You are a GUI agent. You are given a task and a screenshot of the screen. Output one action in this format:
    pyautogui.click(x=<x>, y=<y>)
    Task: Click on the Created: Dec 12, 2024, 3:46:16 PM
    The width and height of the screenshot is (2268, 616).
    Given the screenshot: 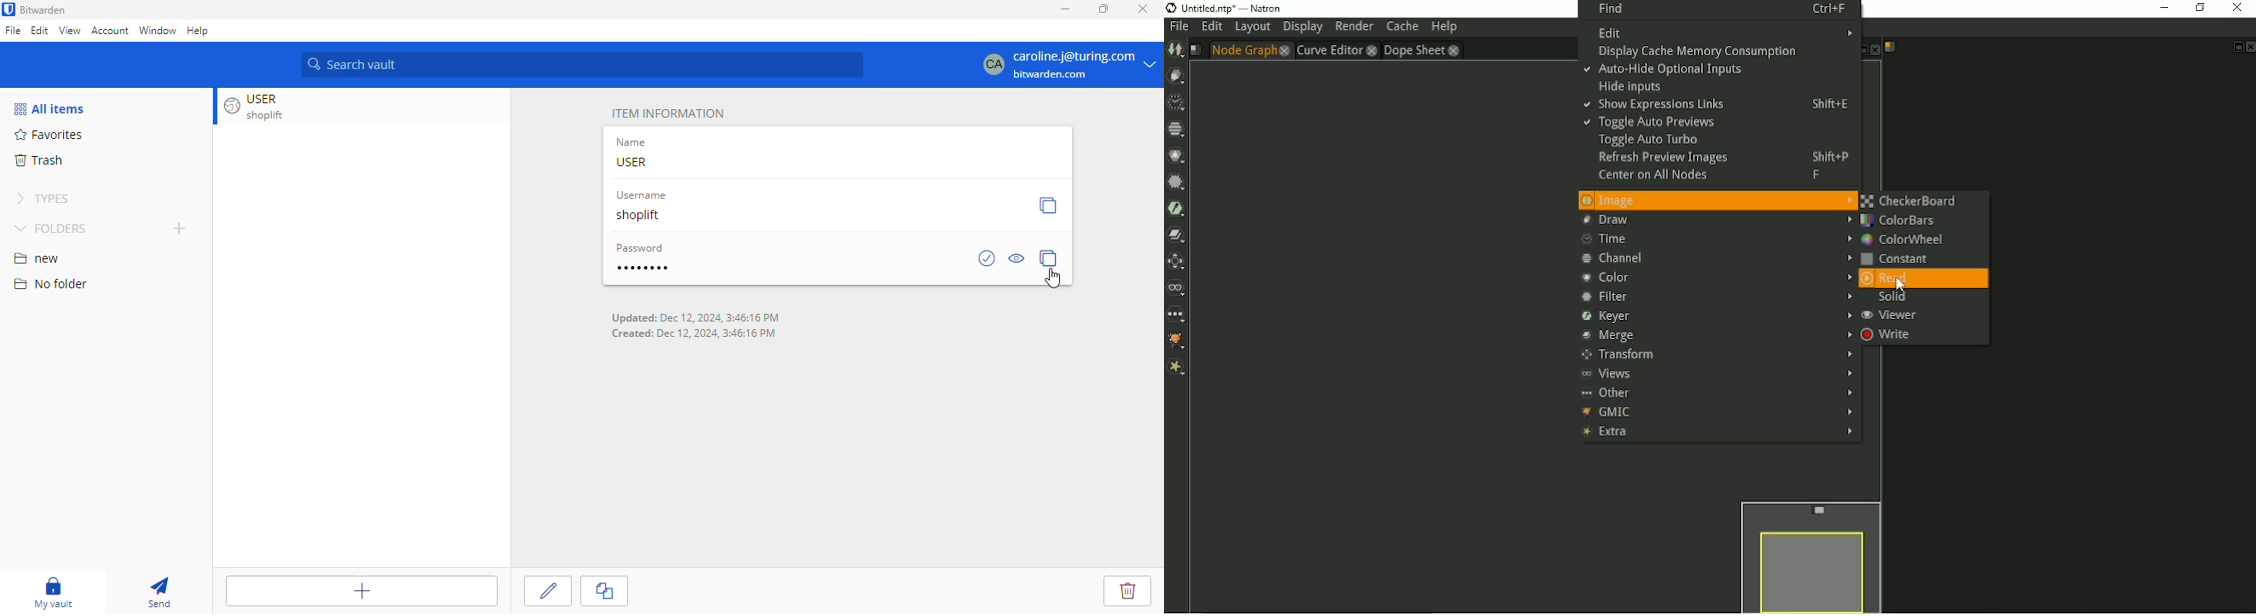 What is the action you would take?
    pyautogui.click(x=696, y=333)
    